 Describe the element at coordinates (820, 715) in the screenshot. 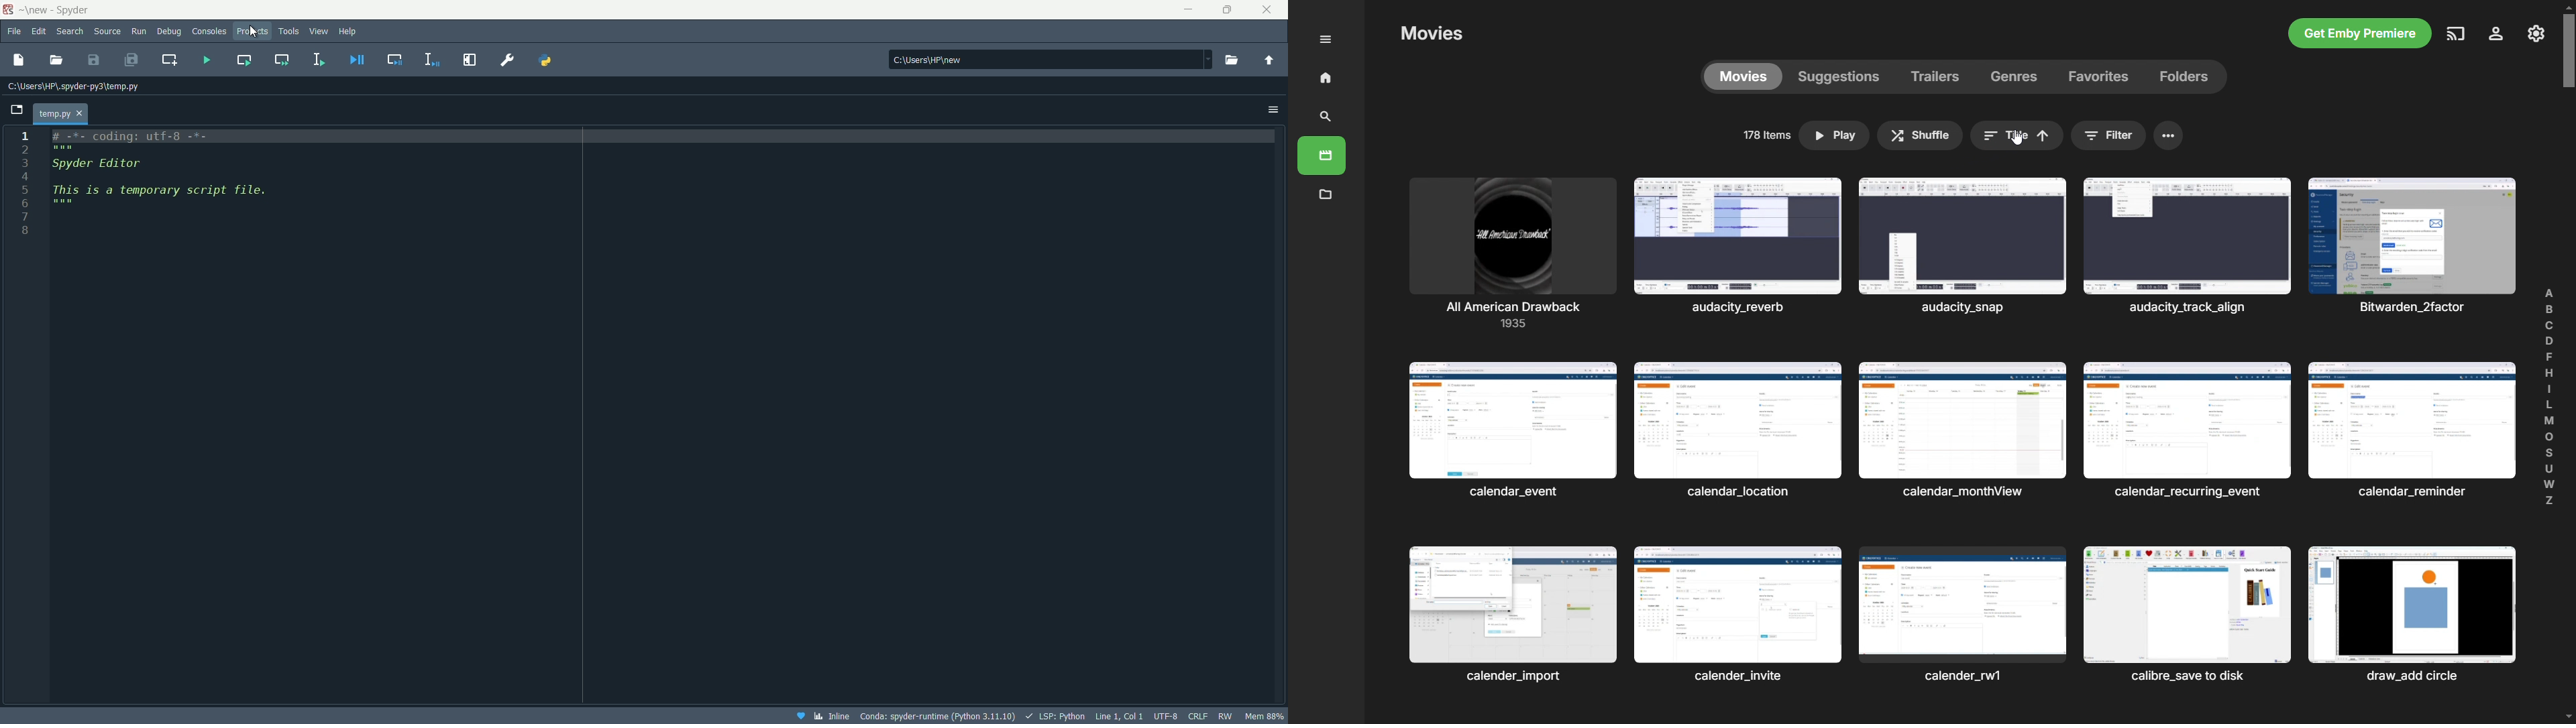

I see `inline` at that location.